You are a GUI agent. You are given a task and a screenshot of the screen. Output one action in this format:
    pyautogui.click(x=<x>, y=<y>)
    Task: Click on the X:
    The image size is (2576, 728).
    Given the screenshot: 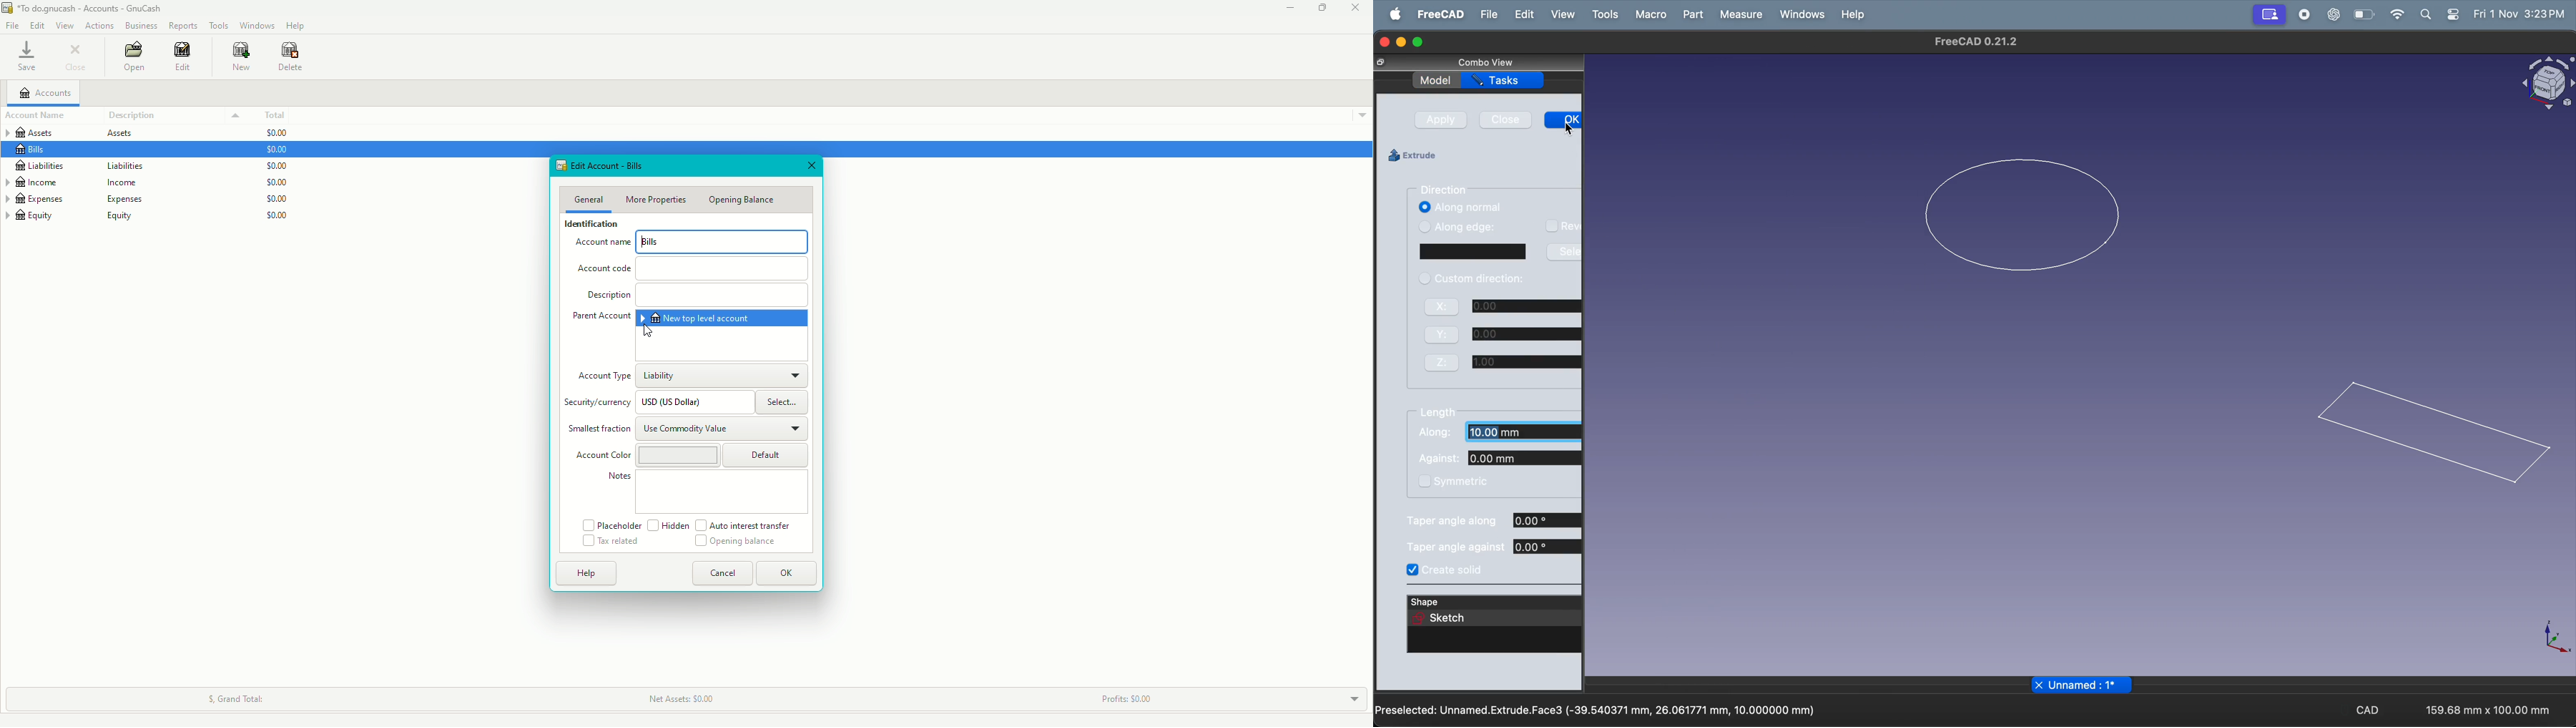 What is the action you would take?
    pyautogui.click(x=1442, y=308)
    